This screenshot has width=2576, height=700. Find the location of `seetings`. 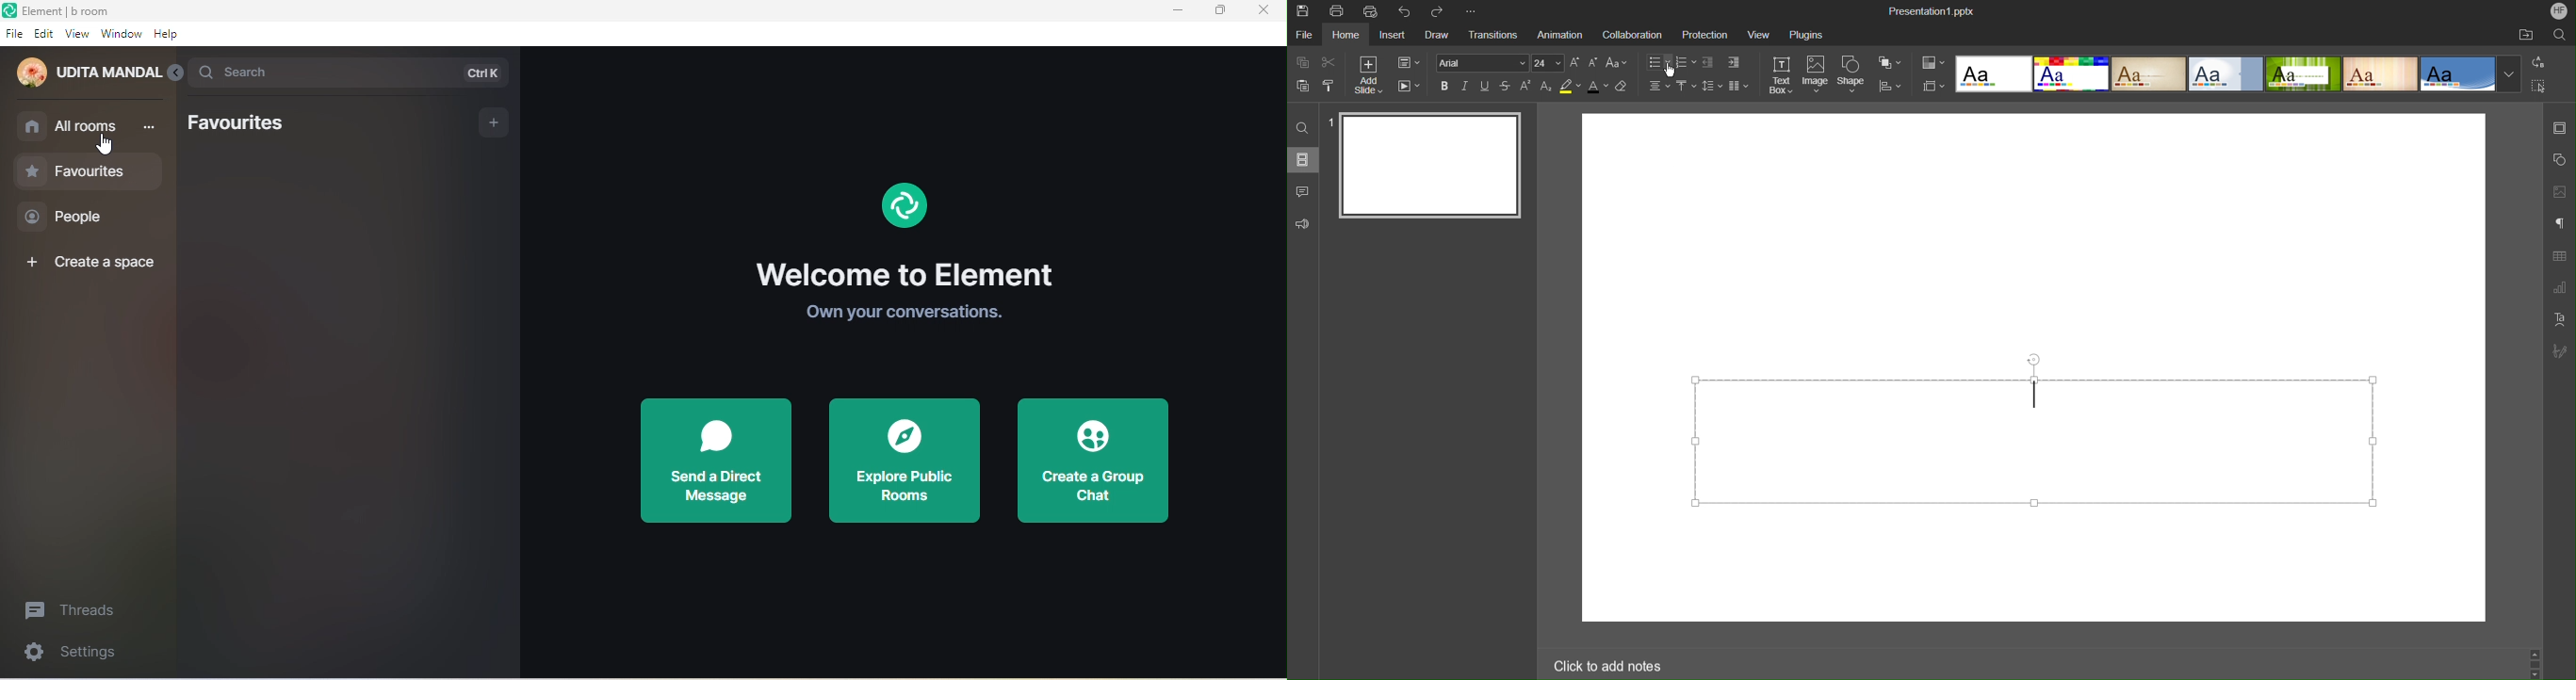

seetings is located at coordinates (83, 655).